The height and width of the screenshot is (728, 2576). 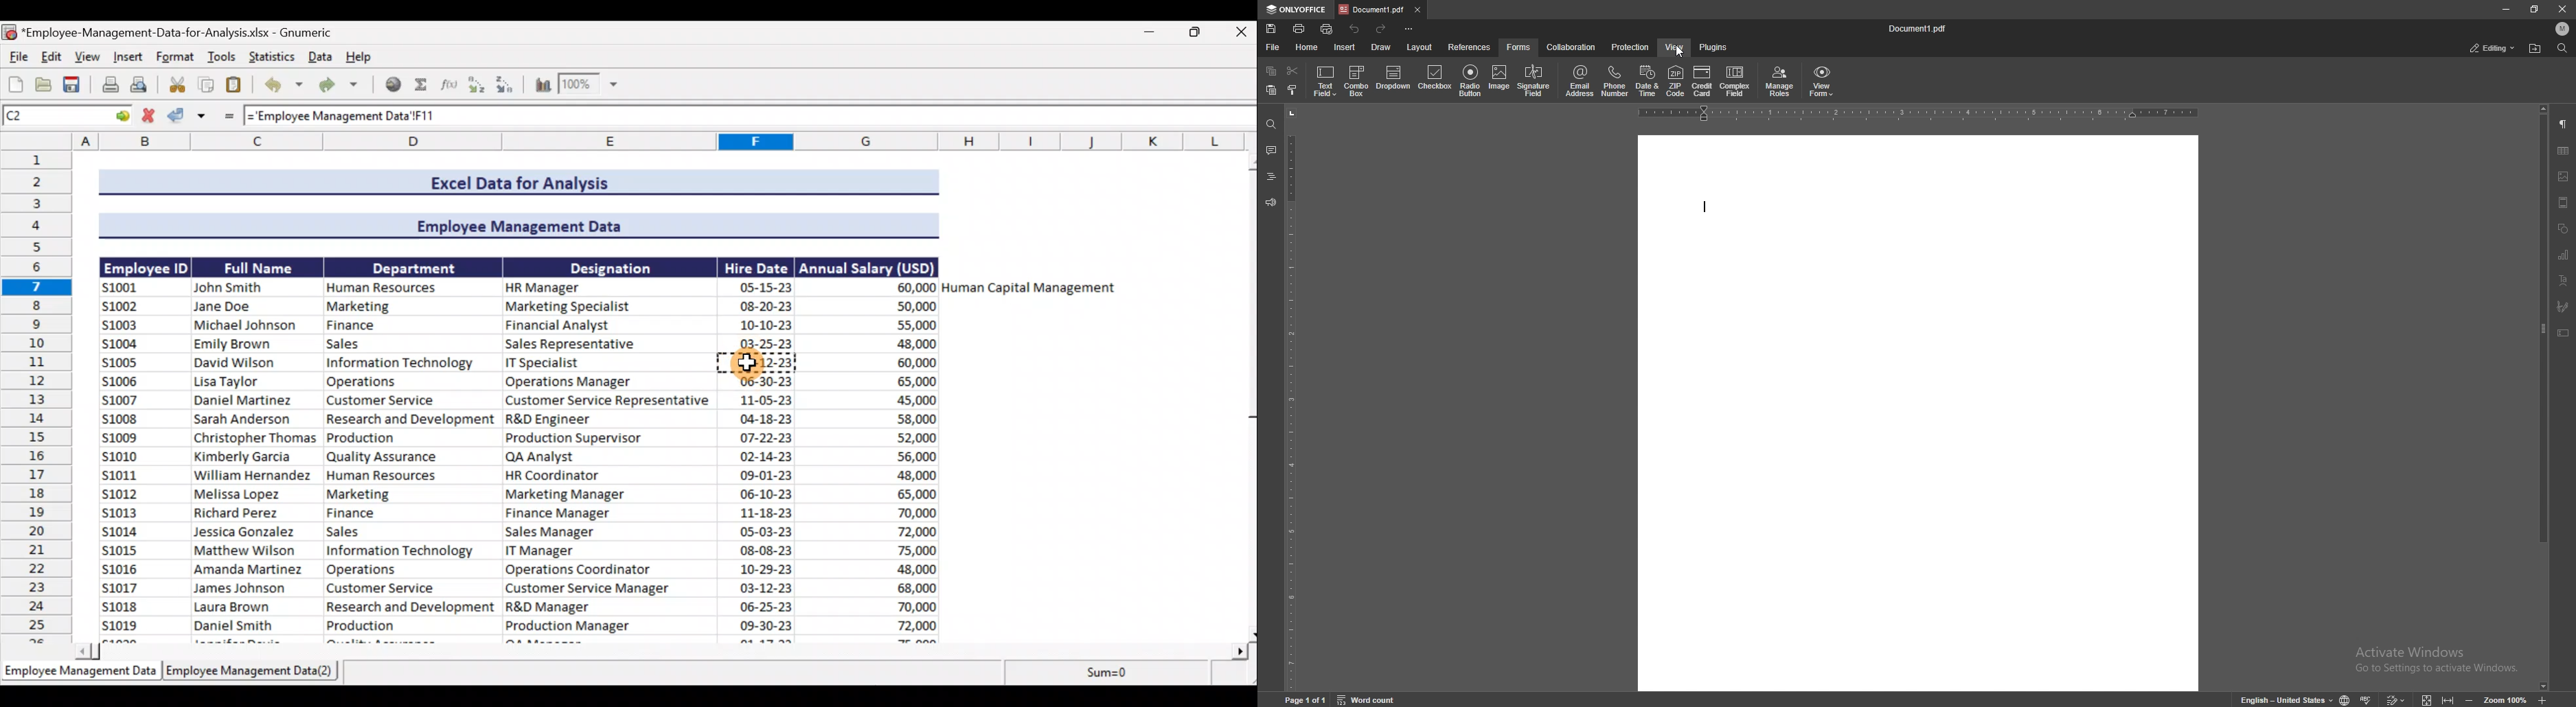 What do you see at coordinates (1917, 412) in the screenshot?
I see `document` at bounding box center [1917, 412].